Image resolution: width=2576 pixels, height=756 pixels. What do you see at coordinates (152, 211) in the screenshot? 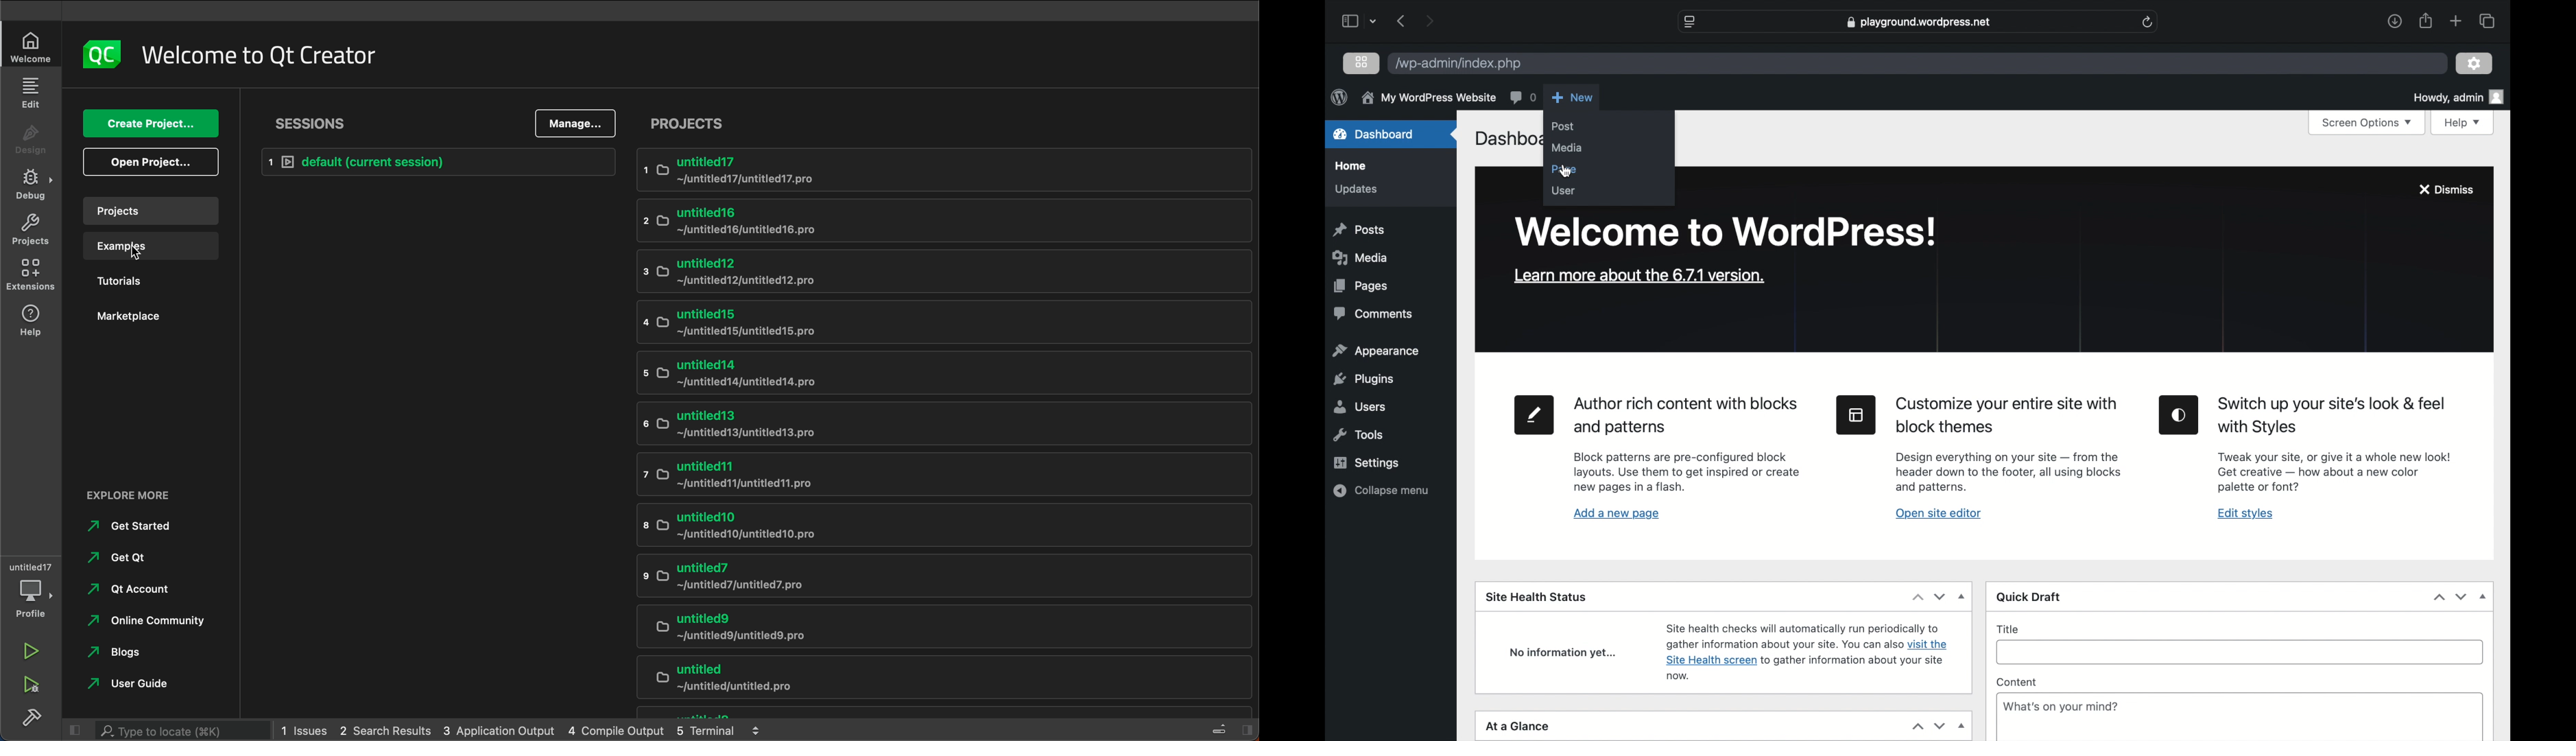
I see `projects` at bounding box center [152, 211].